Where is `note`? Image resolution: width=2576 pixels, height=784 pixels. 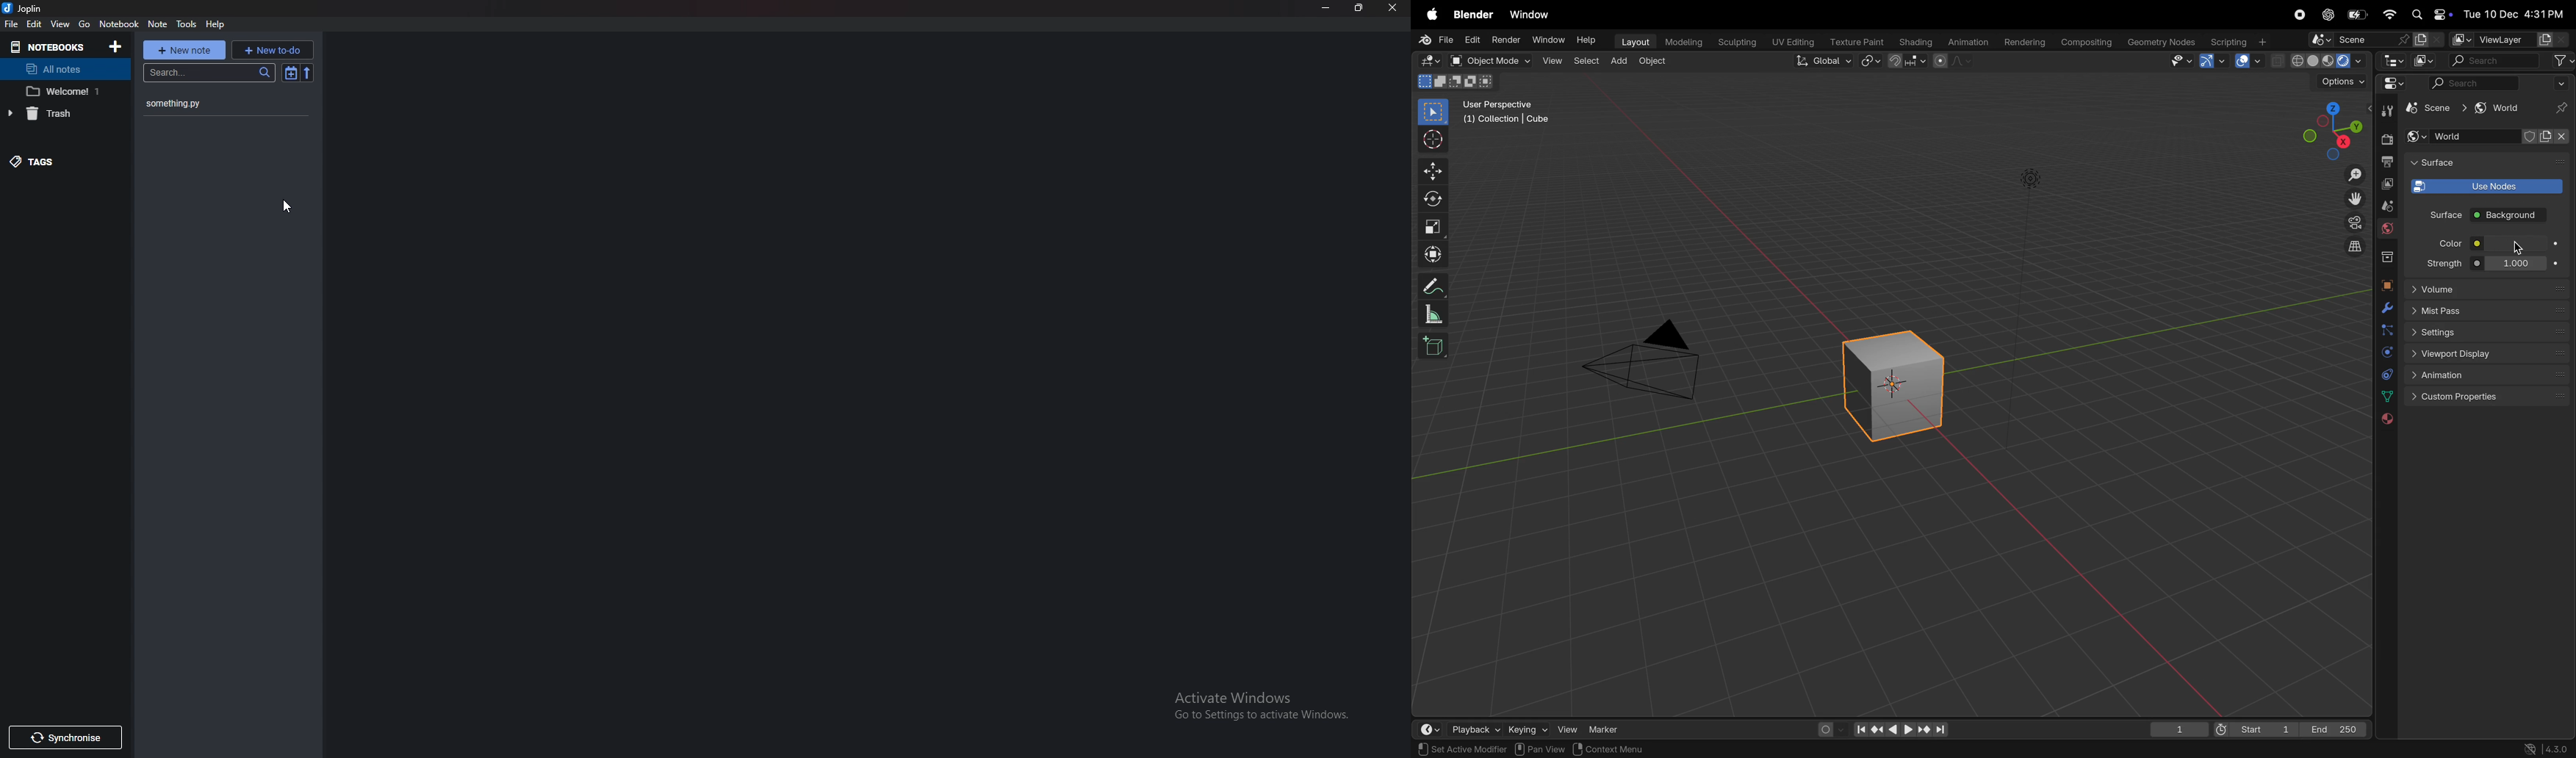
note is located at coordinates (215, 104).